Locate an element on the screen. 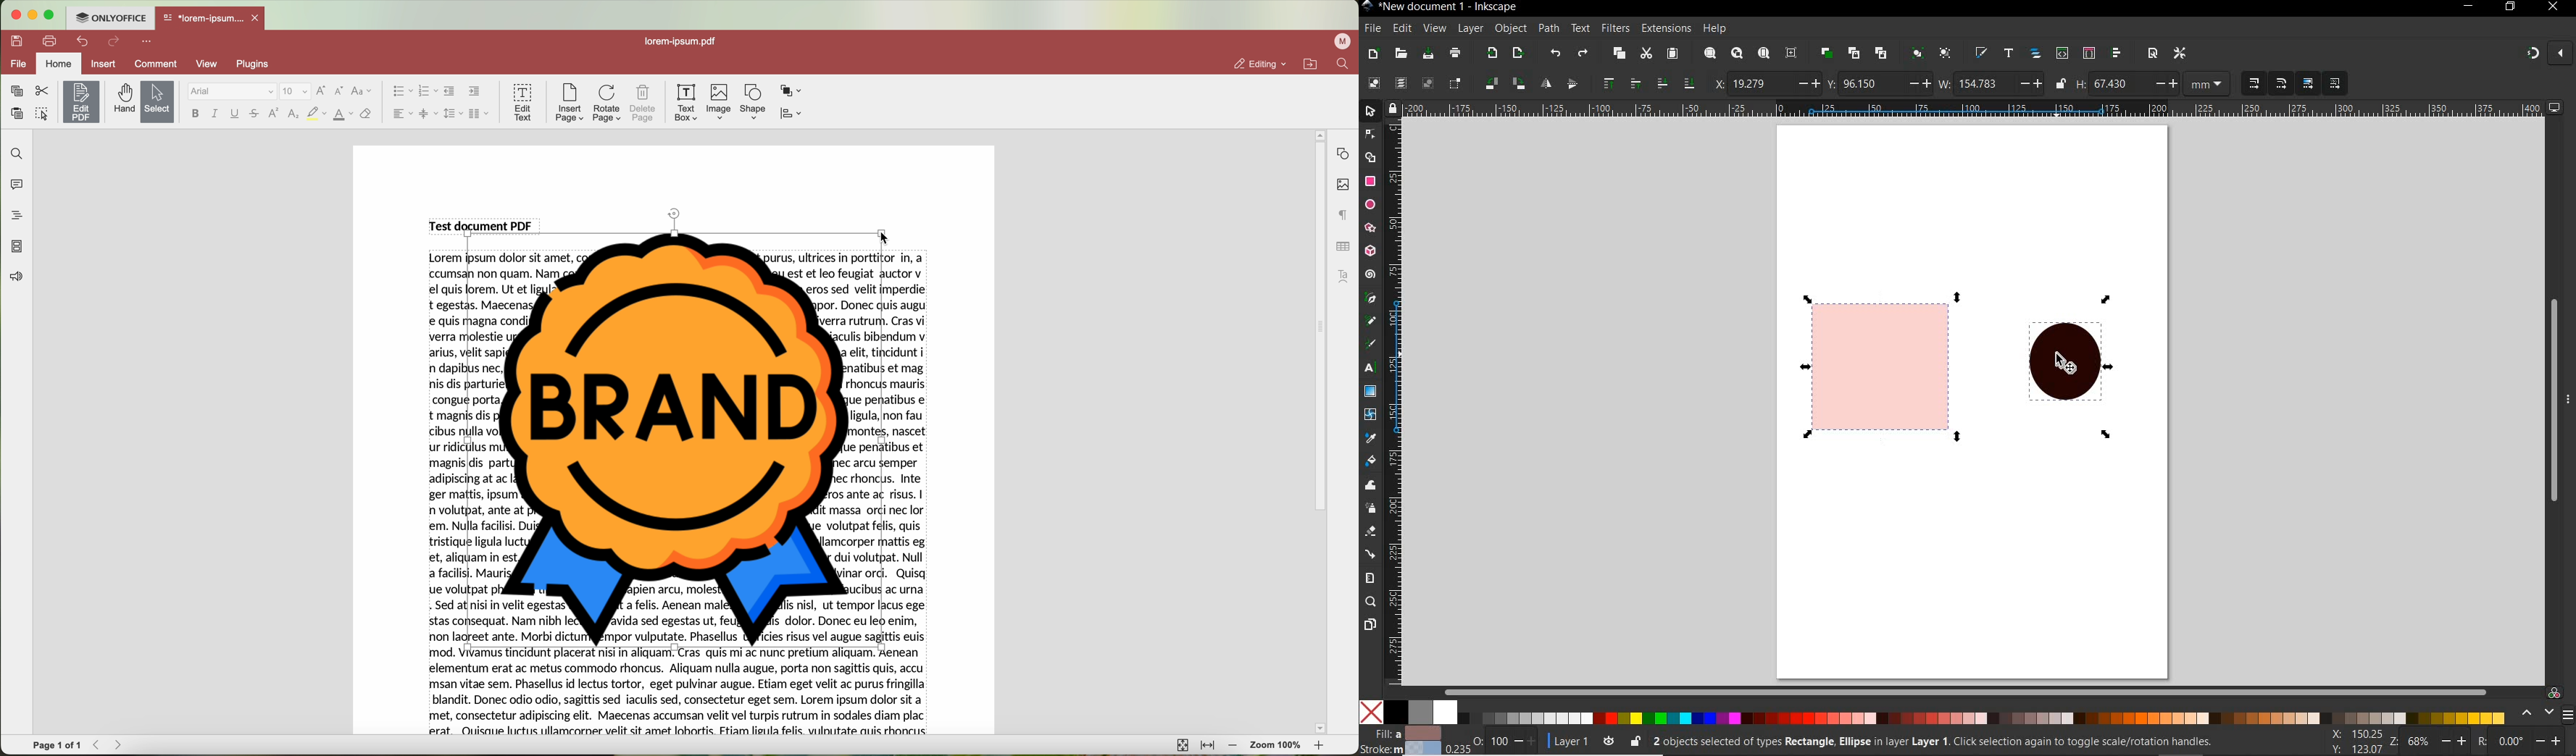  select is located at coordinates (158, 103).